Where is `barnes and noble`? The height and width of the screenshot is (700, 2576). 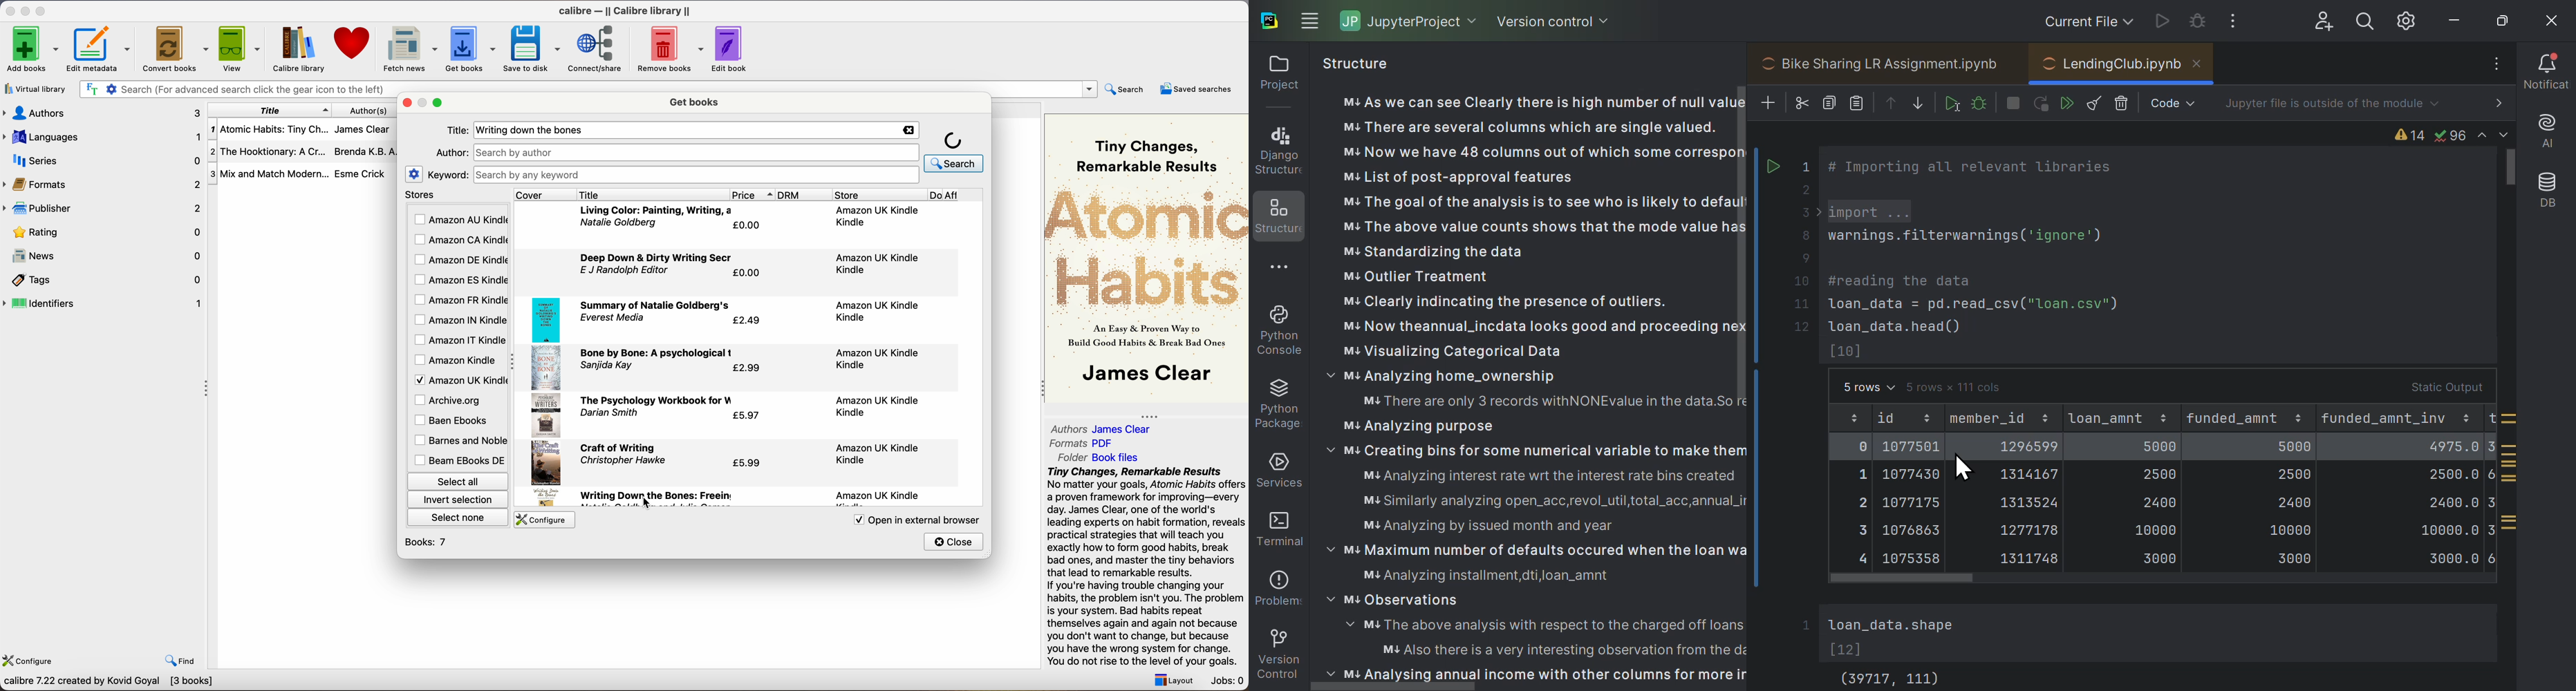
barnes and noble is located at coordinates (458, 441).